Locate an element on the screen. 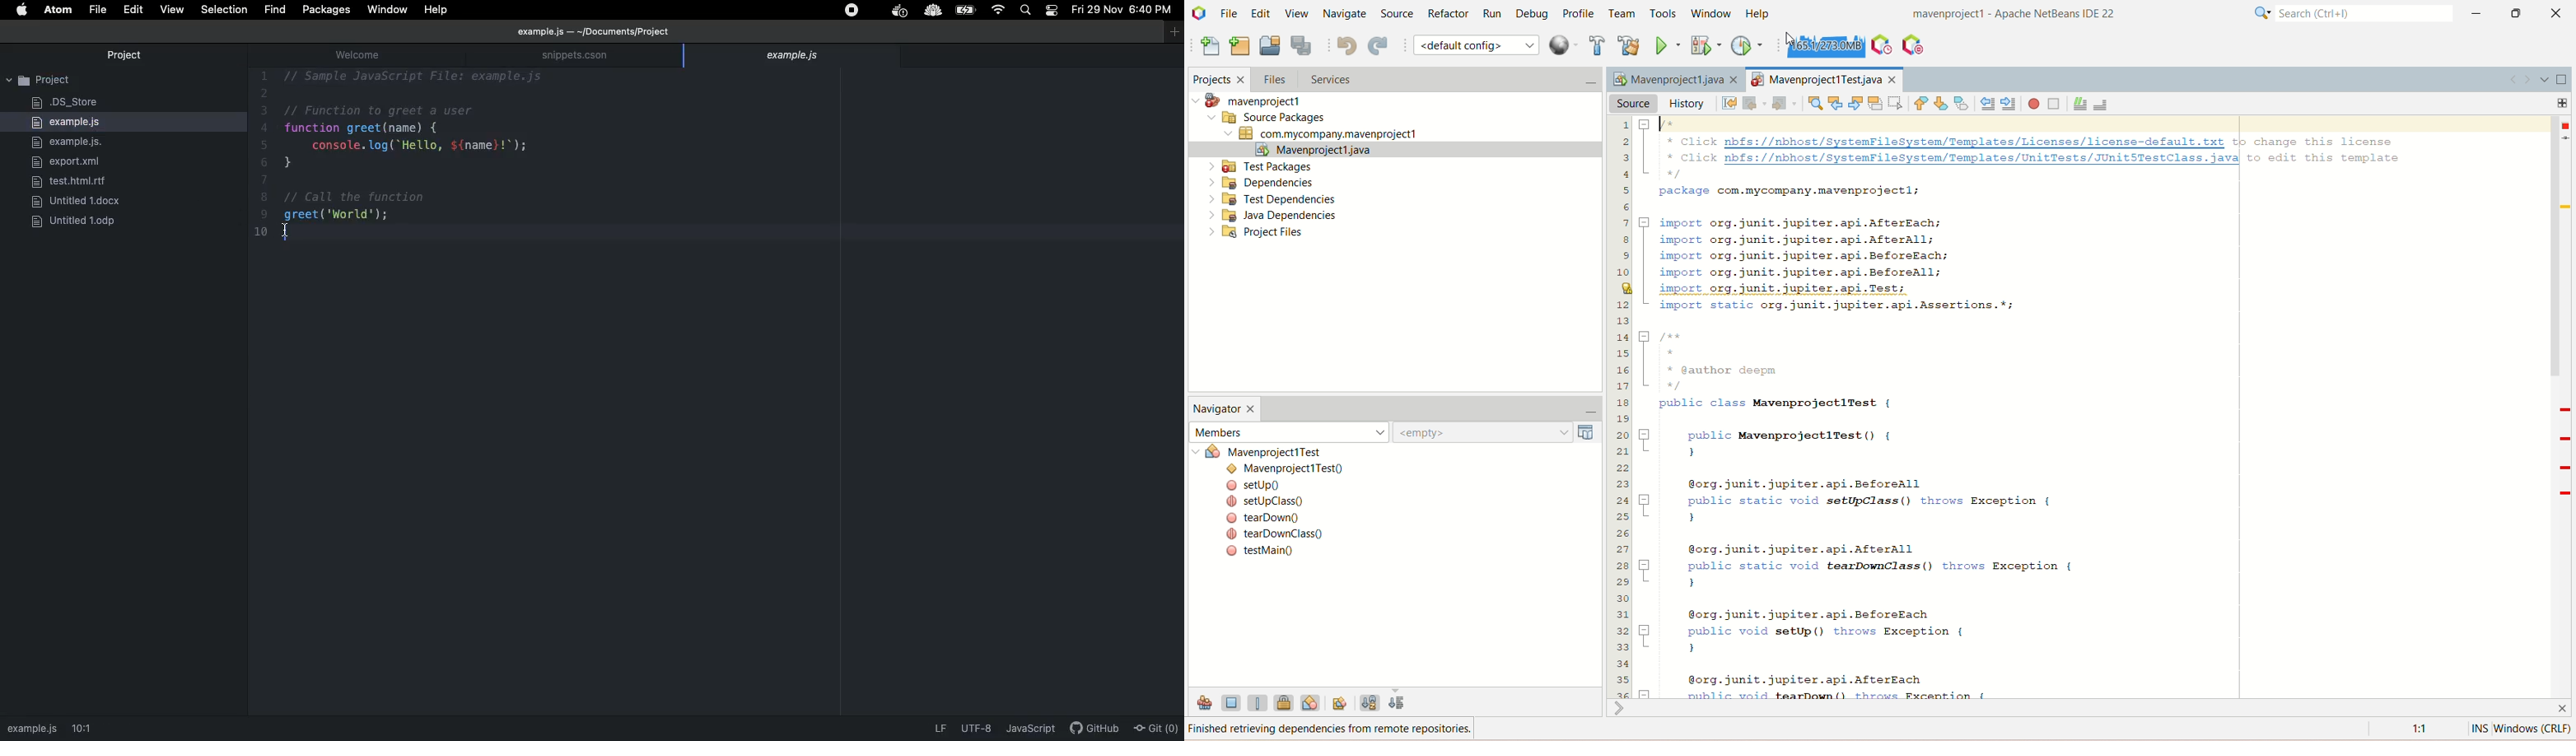  mavenproject1test is located at coordinates (1255, 450).